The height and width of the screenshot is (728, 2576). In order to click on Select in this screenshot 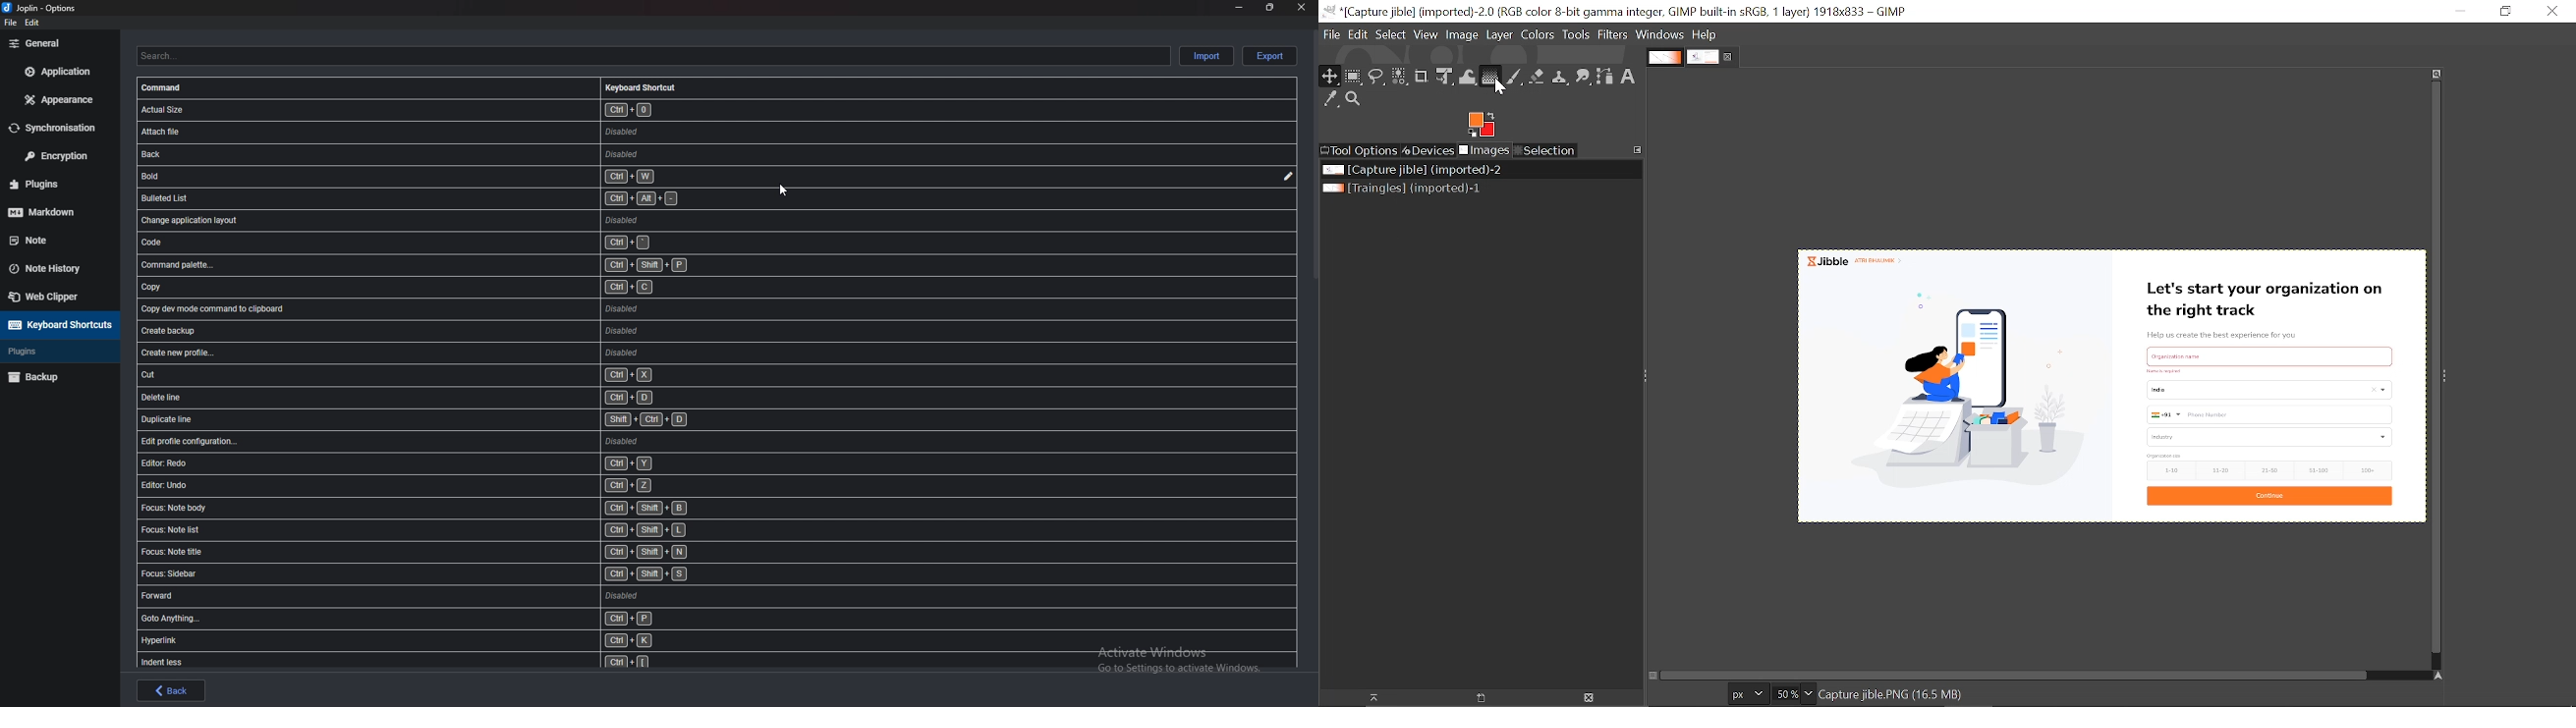, I will do `click(1390, 35)`.